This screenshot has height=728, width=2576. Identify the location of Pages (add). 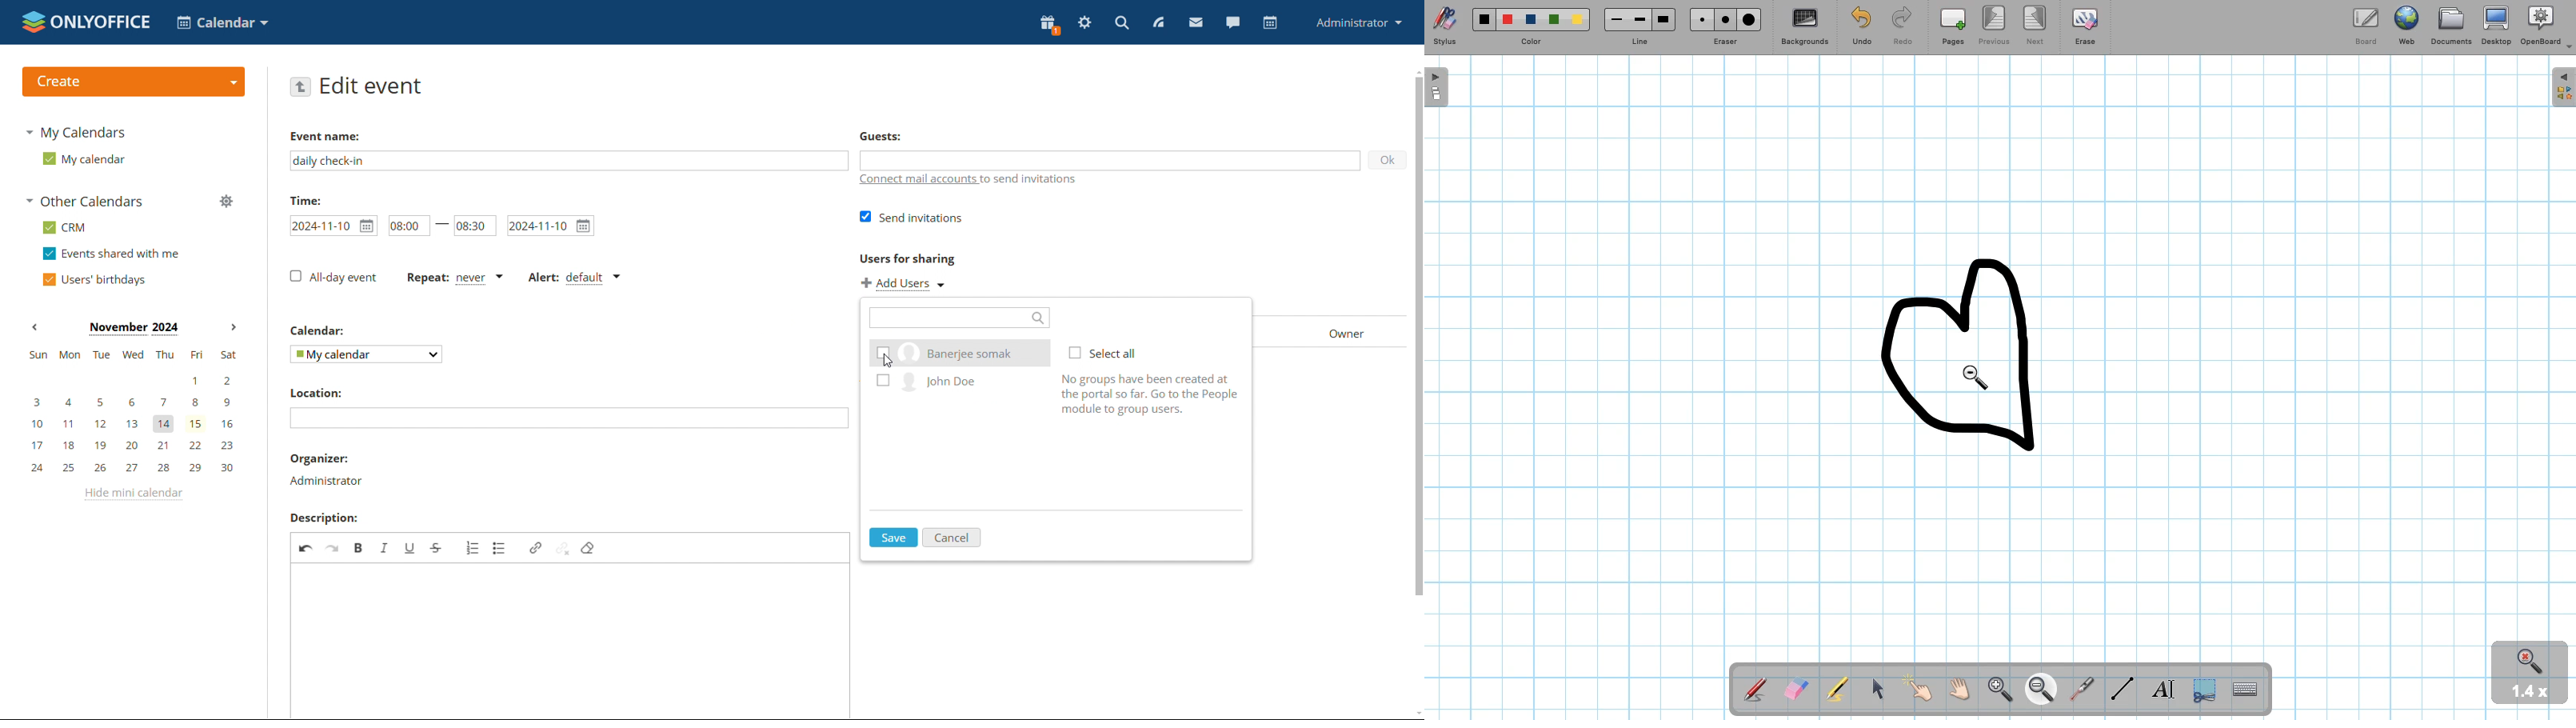
(1951, 26).